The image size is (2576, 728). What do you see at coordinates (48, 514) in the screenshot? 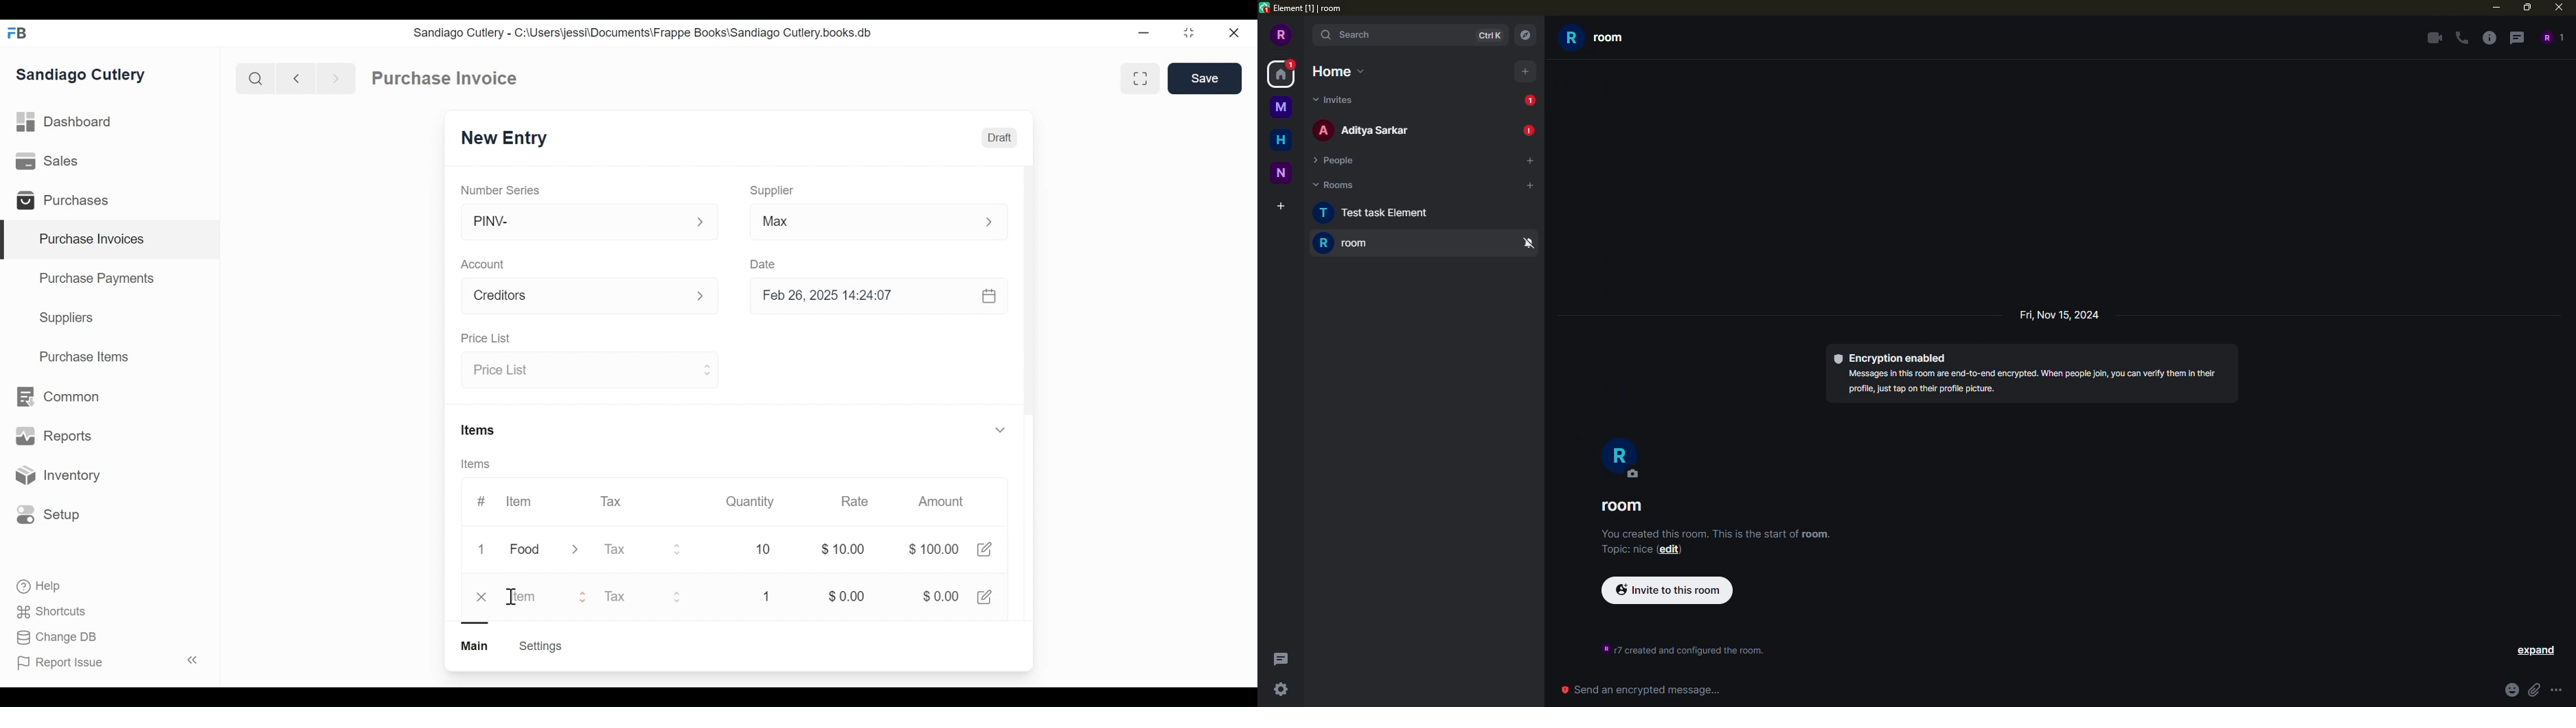
I see `Setup` at bounding box center [48, 514].